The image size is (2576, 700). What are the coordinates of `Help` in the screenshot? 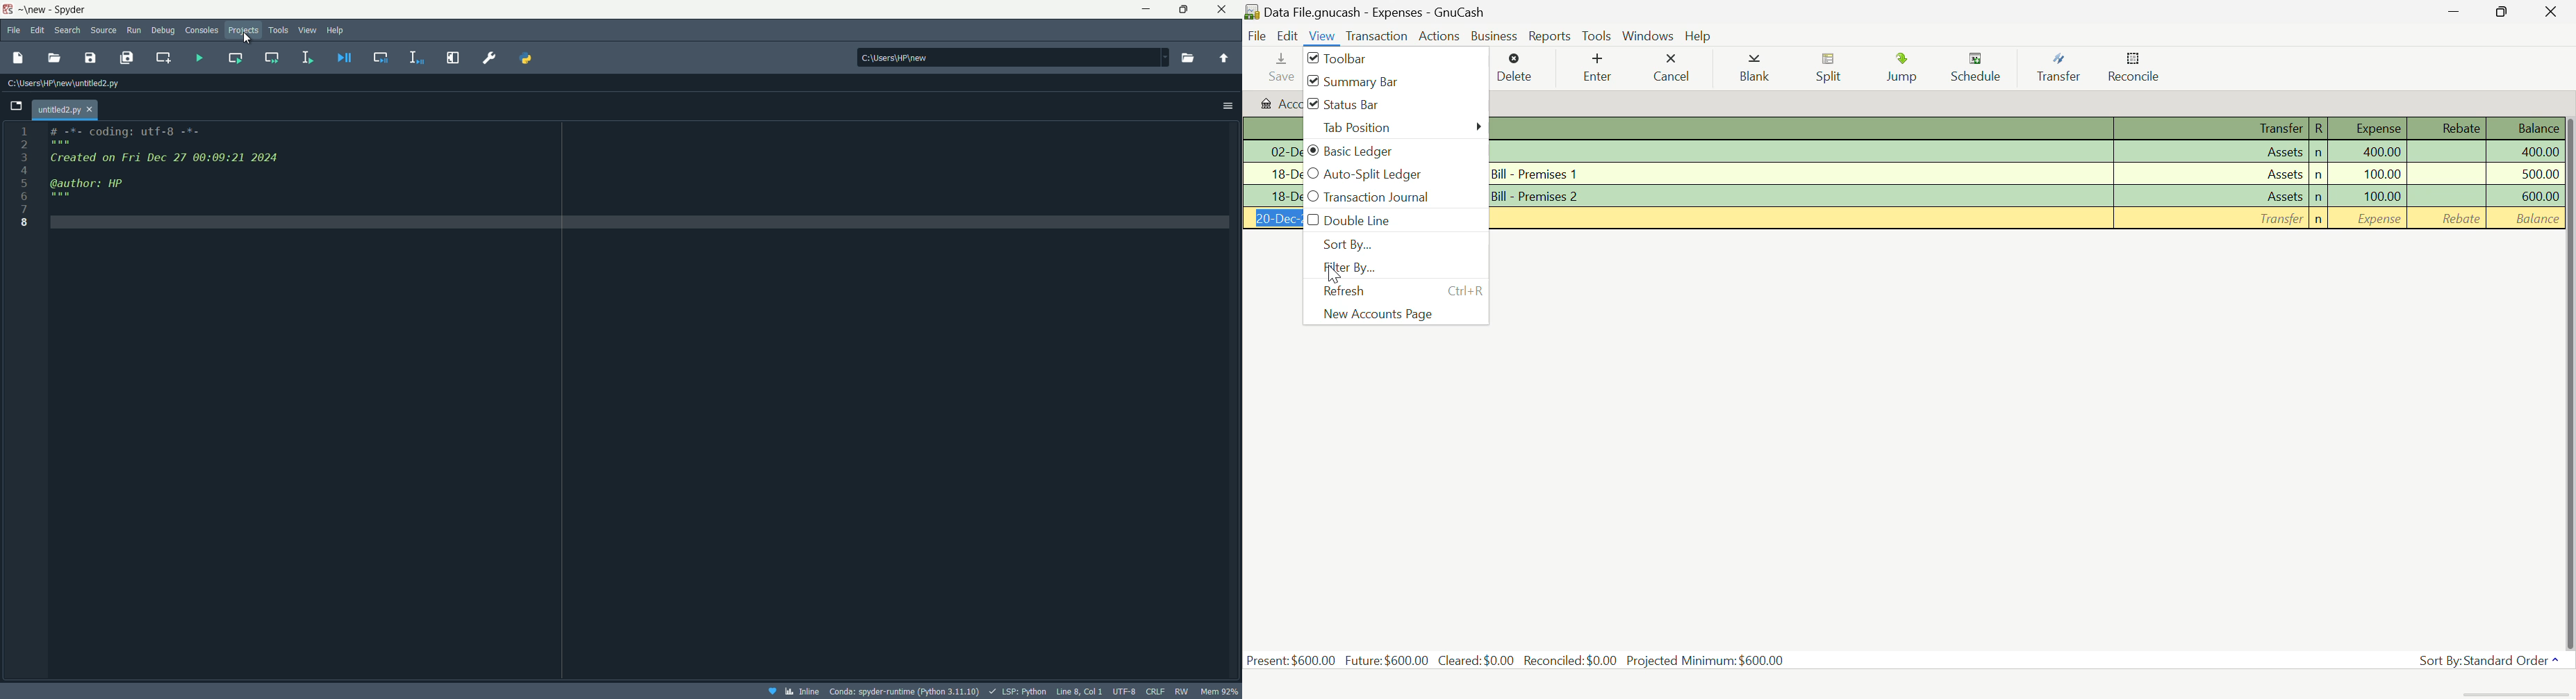 It's located at (337, 28).